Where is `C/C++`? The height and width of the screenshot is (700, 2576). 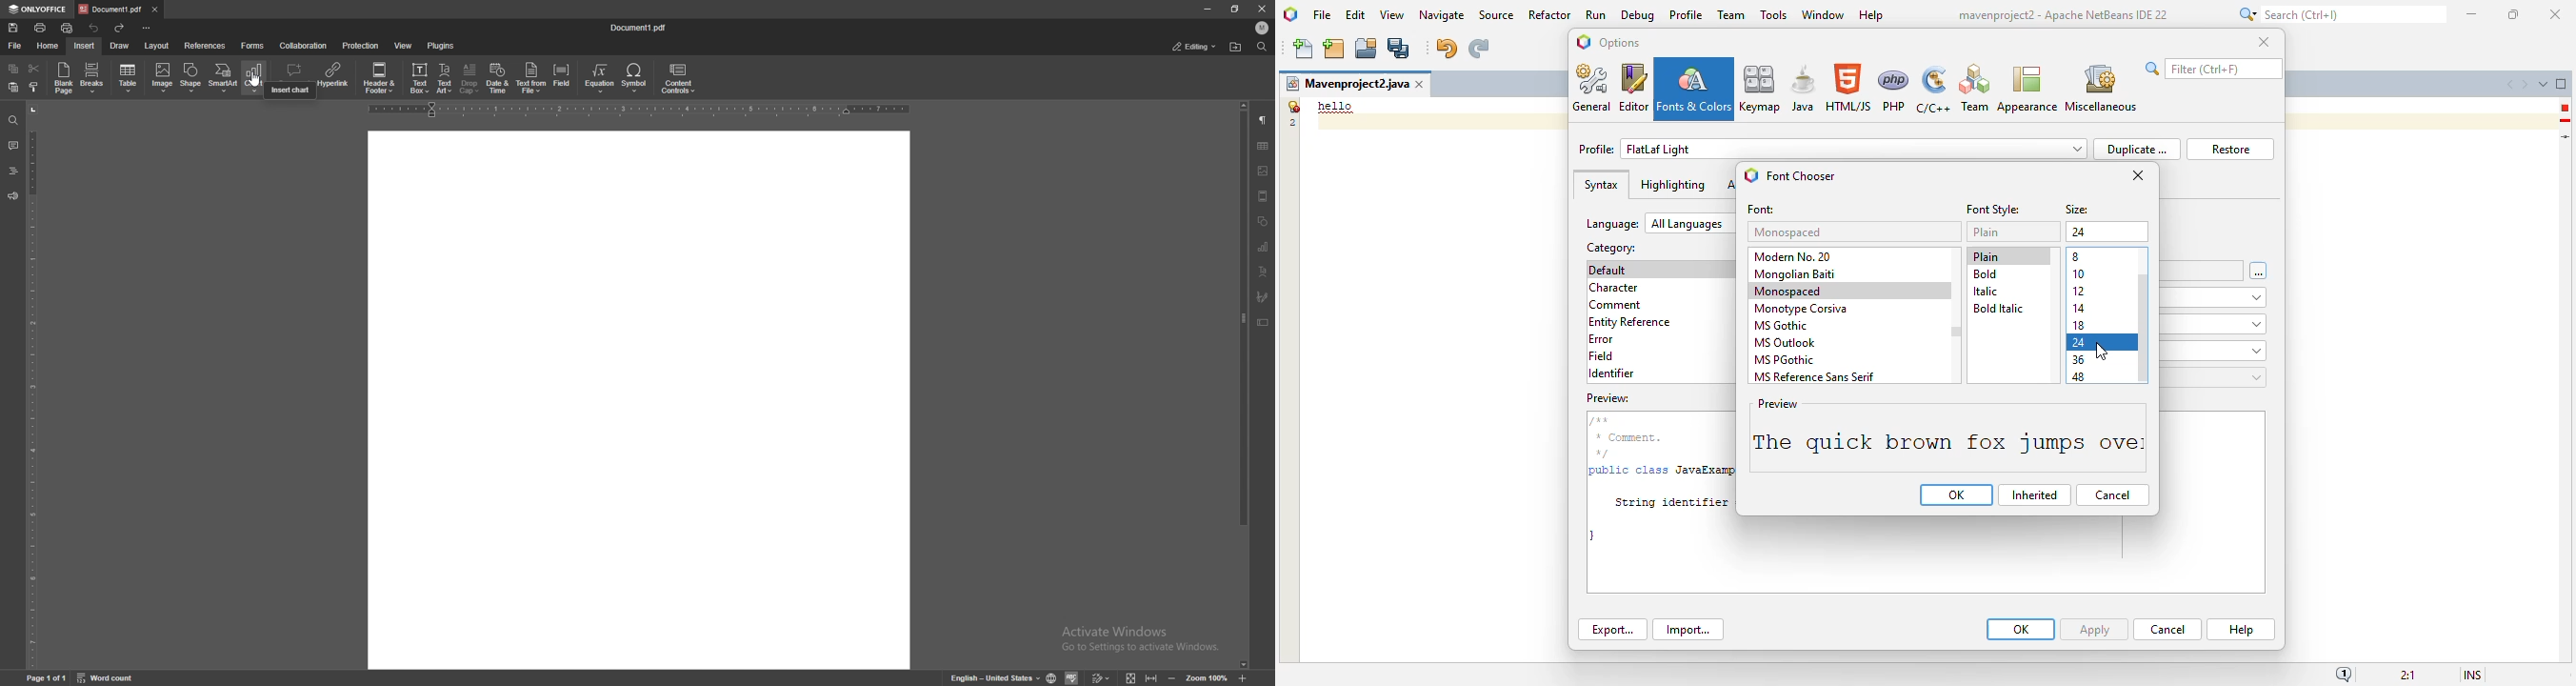
C/C++ is located at coordinates (1932, 90).